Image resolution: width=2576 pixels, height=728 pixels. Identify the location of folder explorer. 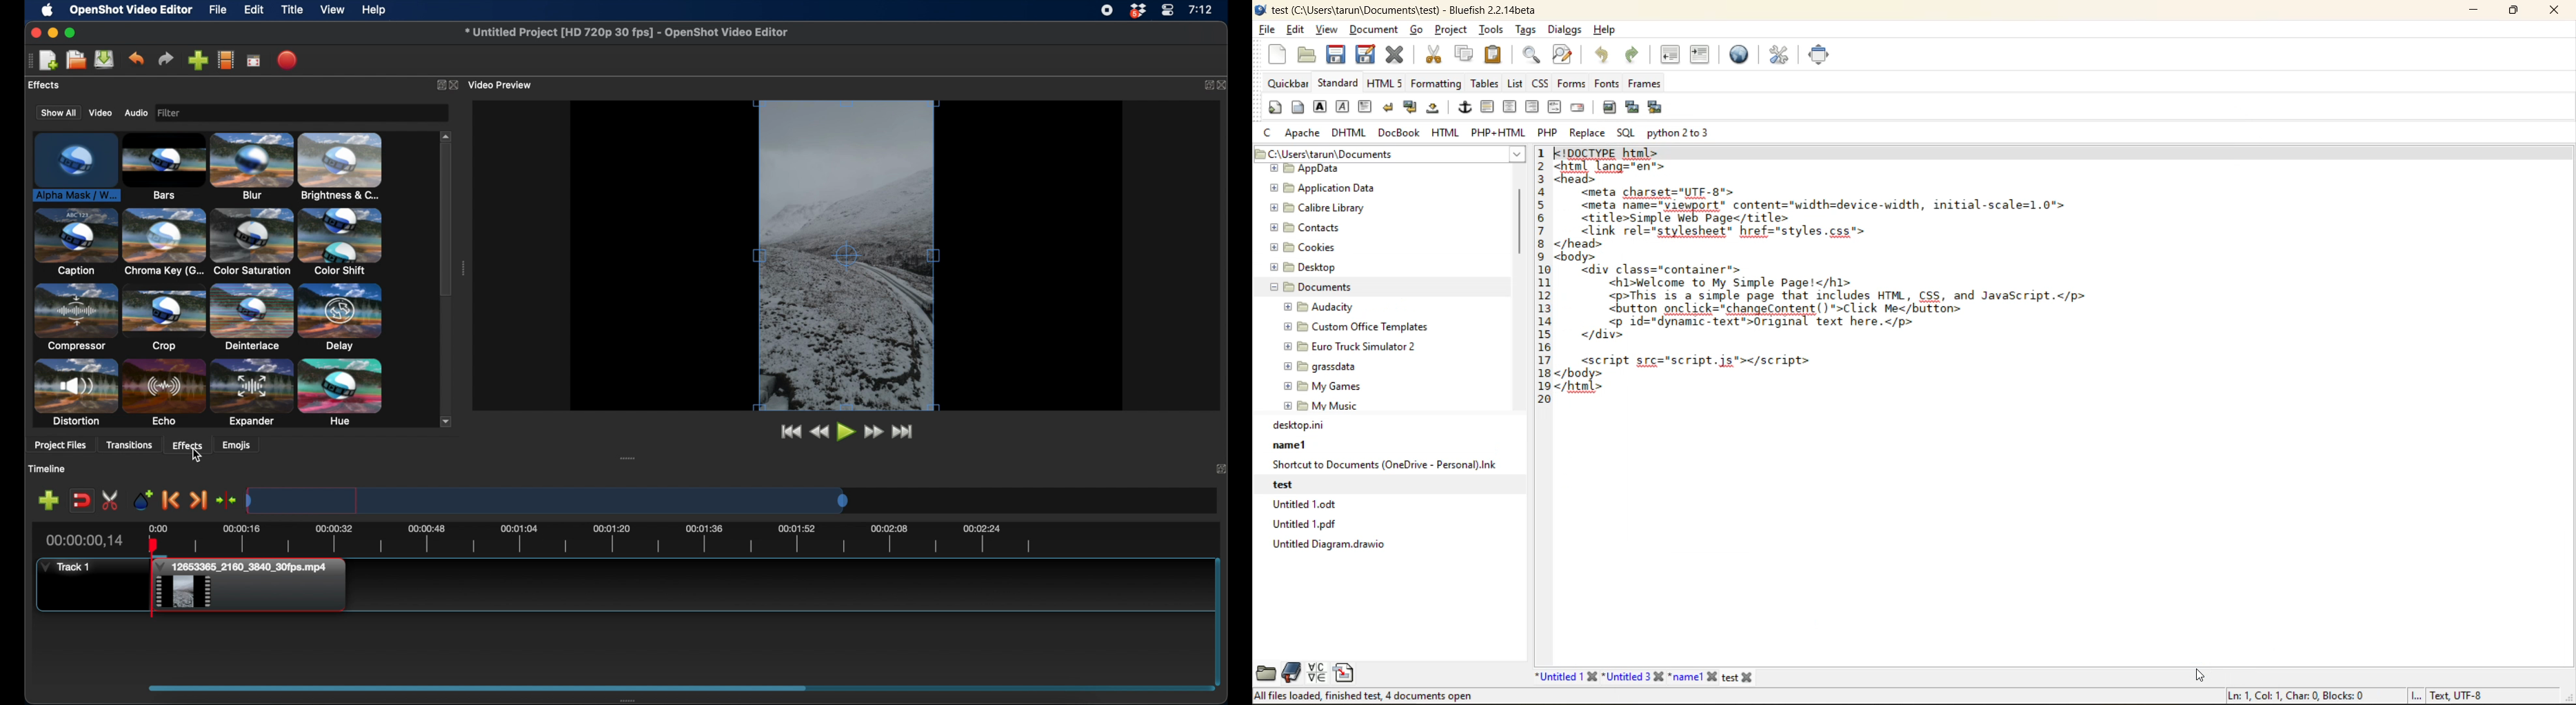
(1375, 290).